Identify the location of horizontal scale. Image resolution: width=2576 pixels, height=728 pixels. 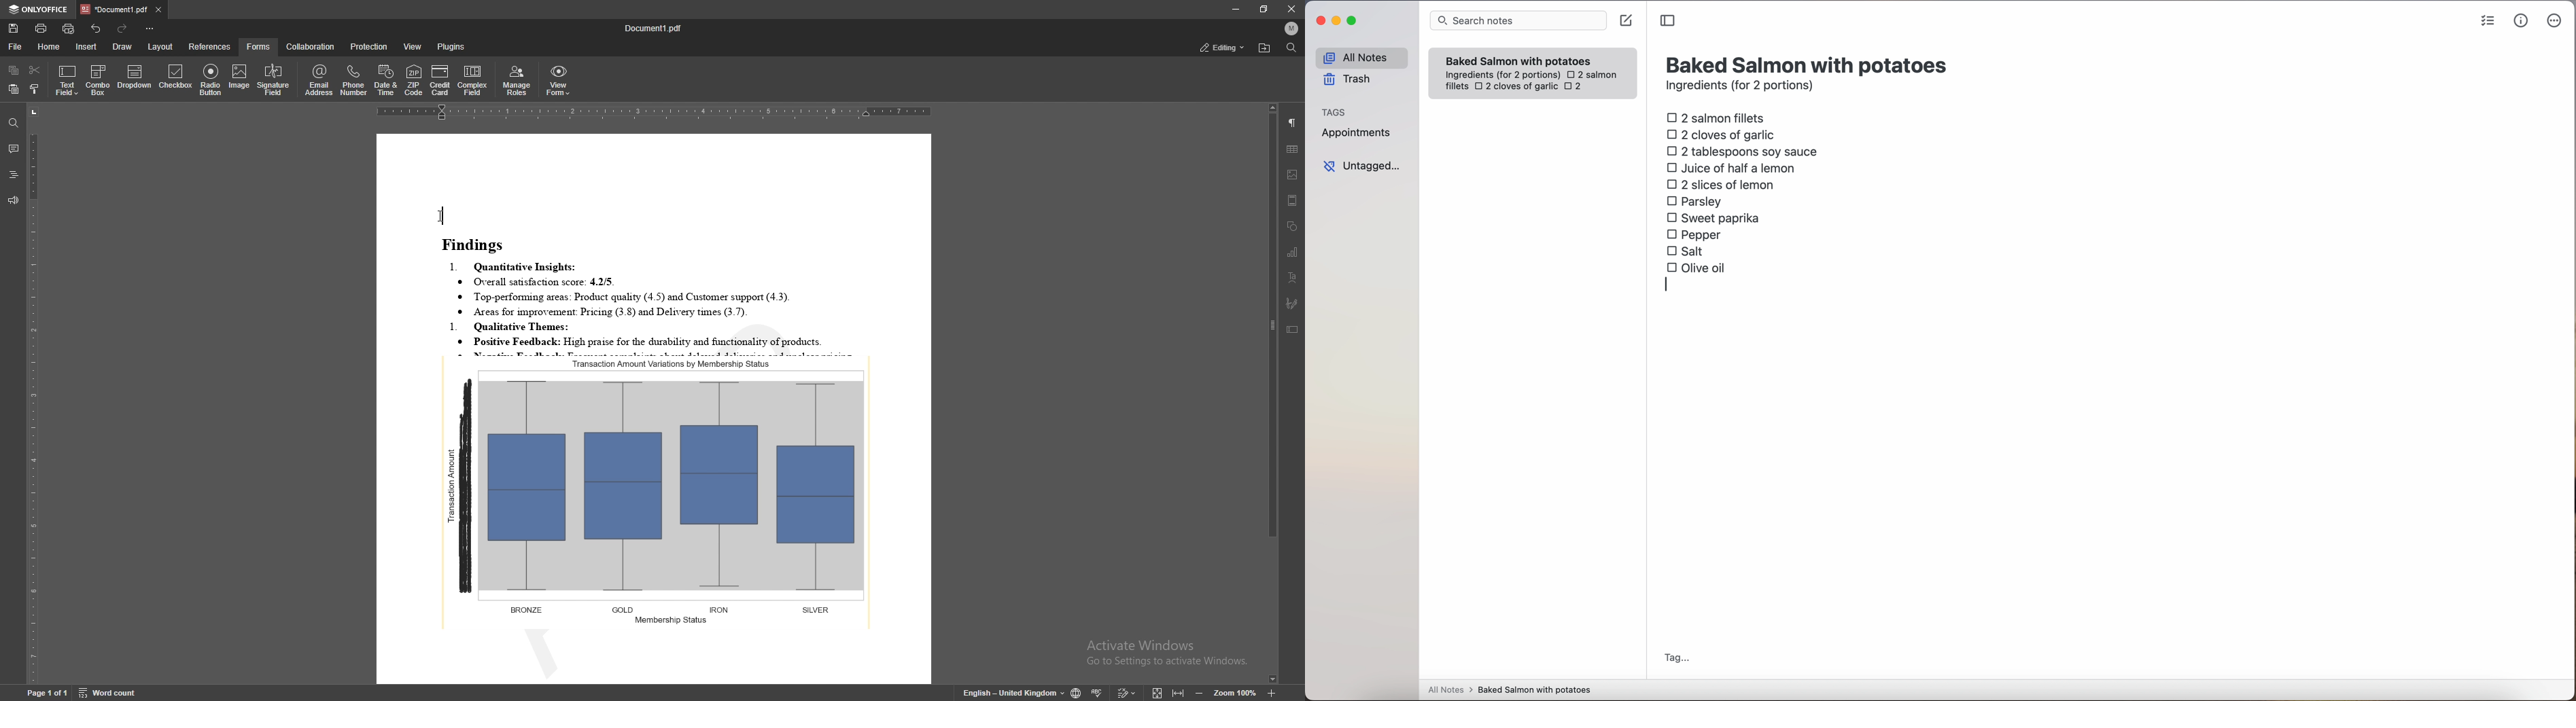
(655, 114).